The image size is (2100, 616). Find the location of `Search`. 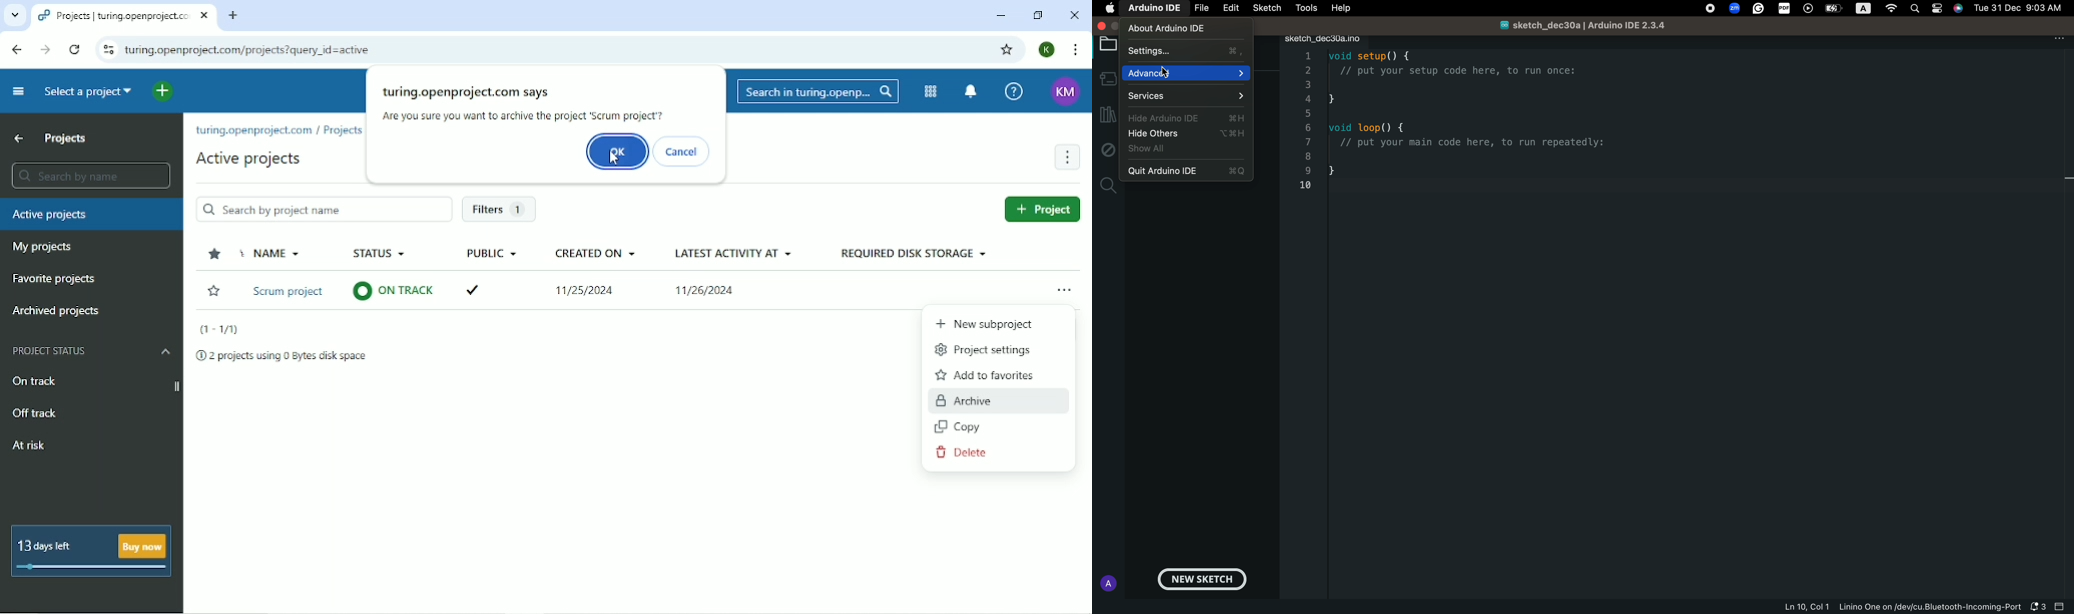

Search is located at coordinates (816, 91).